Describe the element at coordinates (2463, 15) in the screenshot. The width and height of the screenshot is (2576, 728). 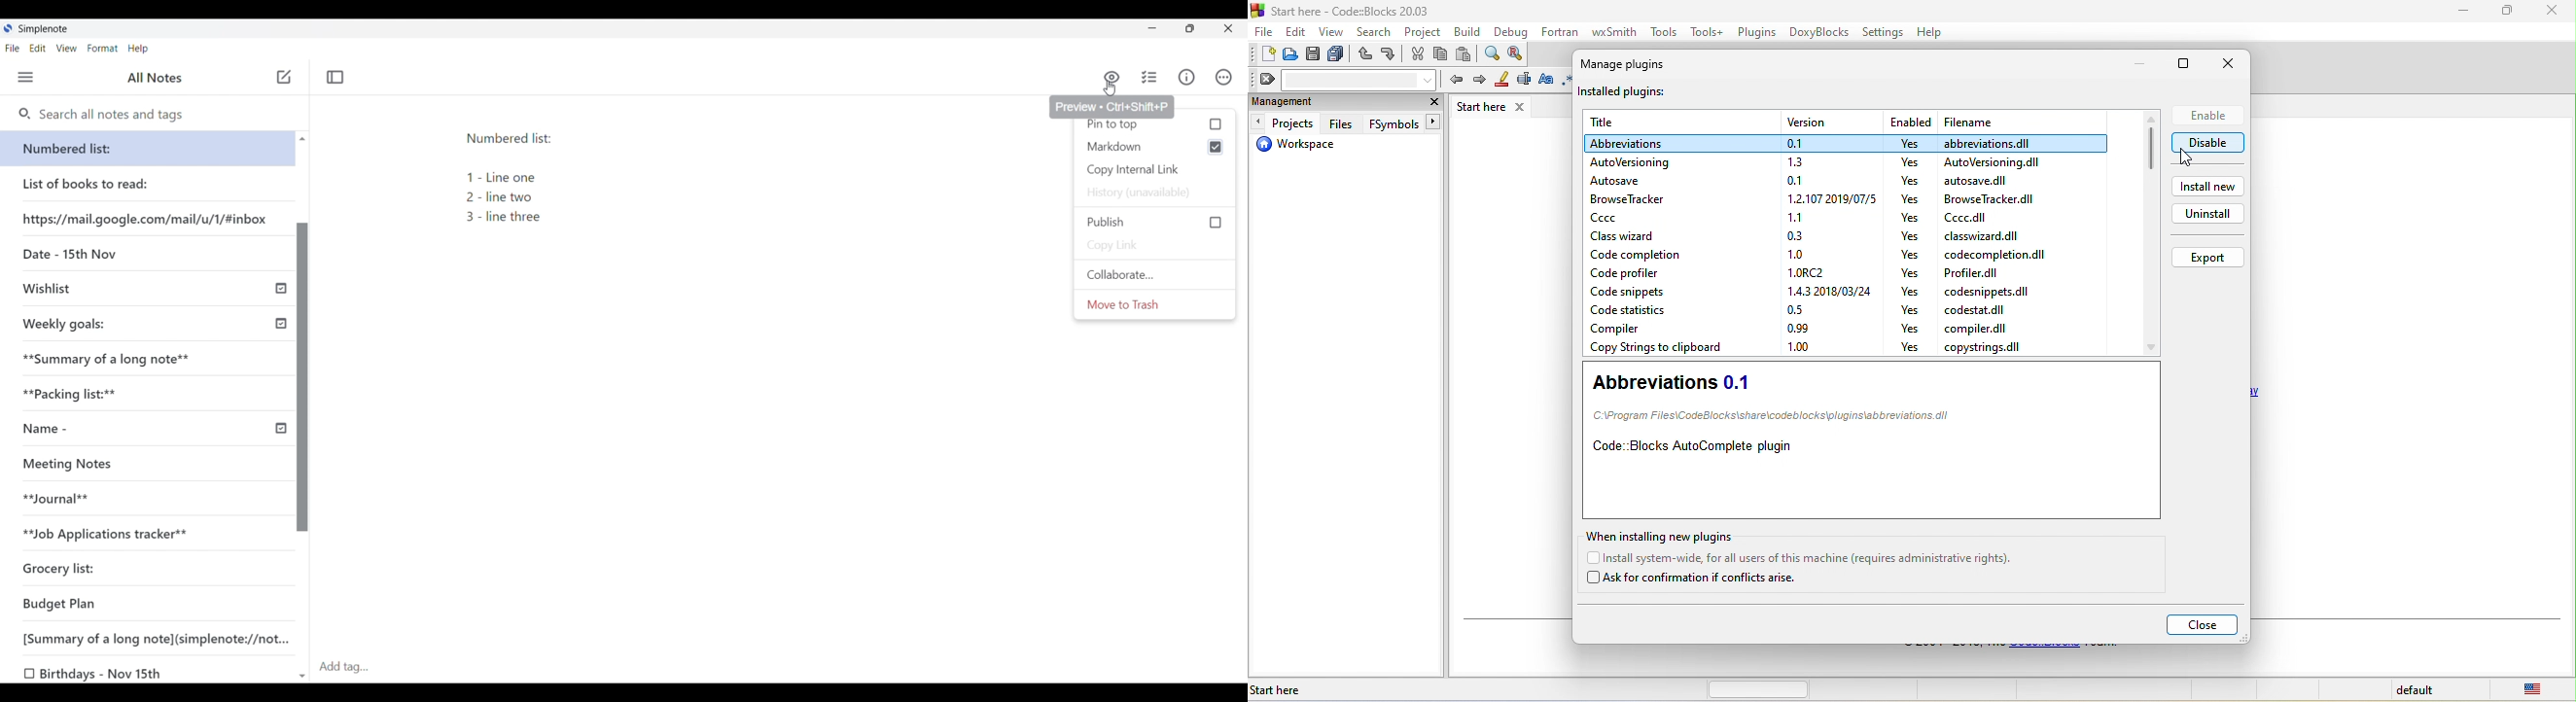
I see `minimize` at that location.